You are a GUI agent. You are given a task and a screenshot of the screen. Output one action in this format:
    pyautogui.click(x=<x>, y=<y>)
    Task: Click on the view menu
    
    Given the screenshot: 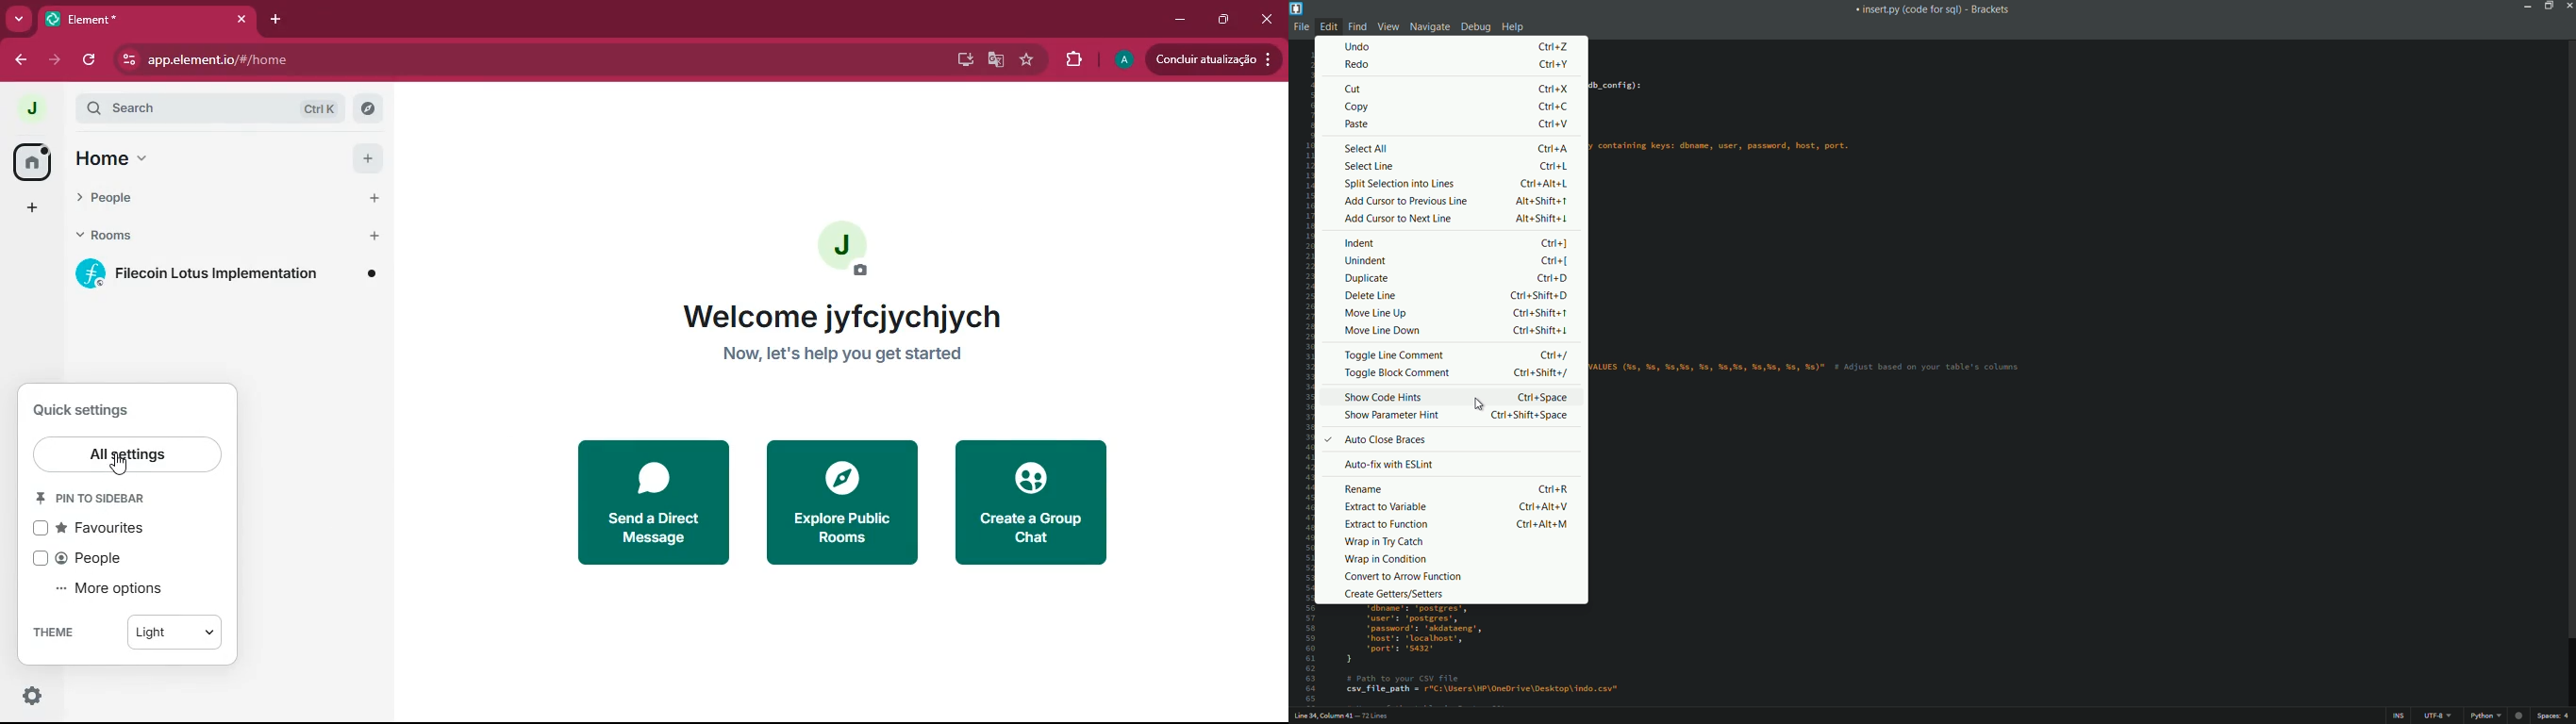 What is the action you would take?
    pyautogui.click(x=1386, y=26)
    